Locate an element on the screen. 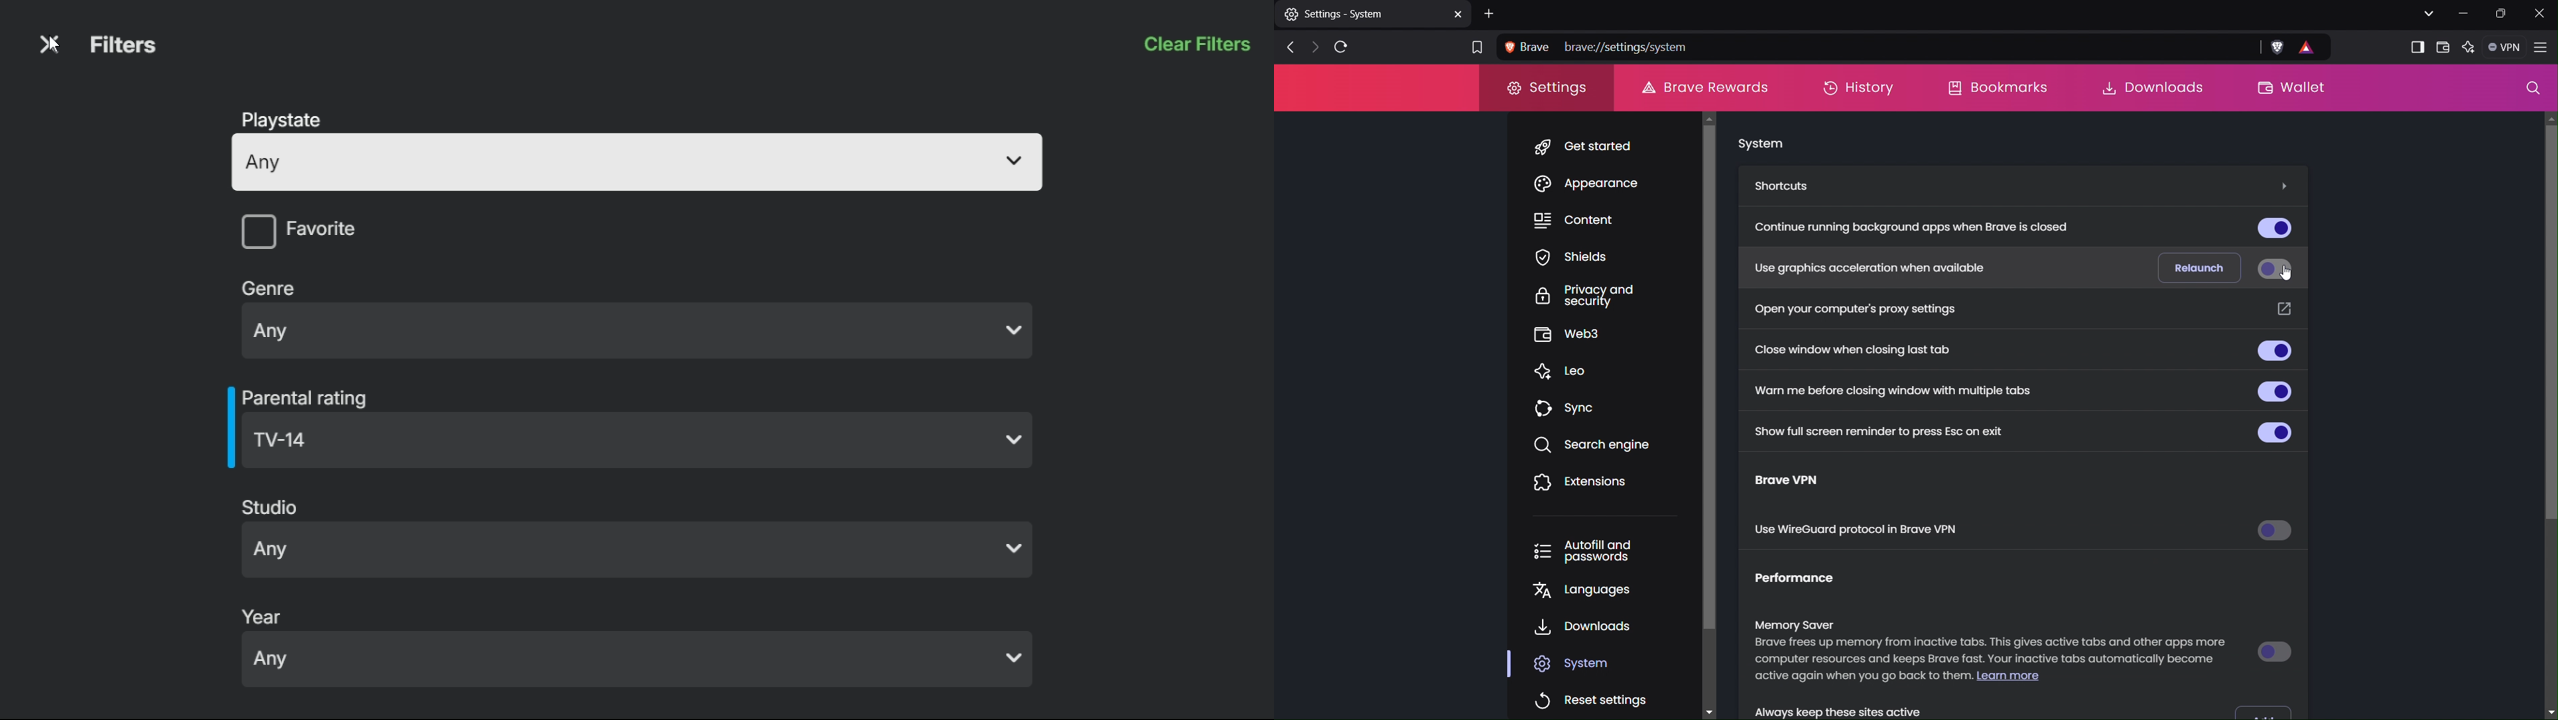  Warn me before closing window with multiple tabs is located at coordinates (1895, 389).